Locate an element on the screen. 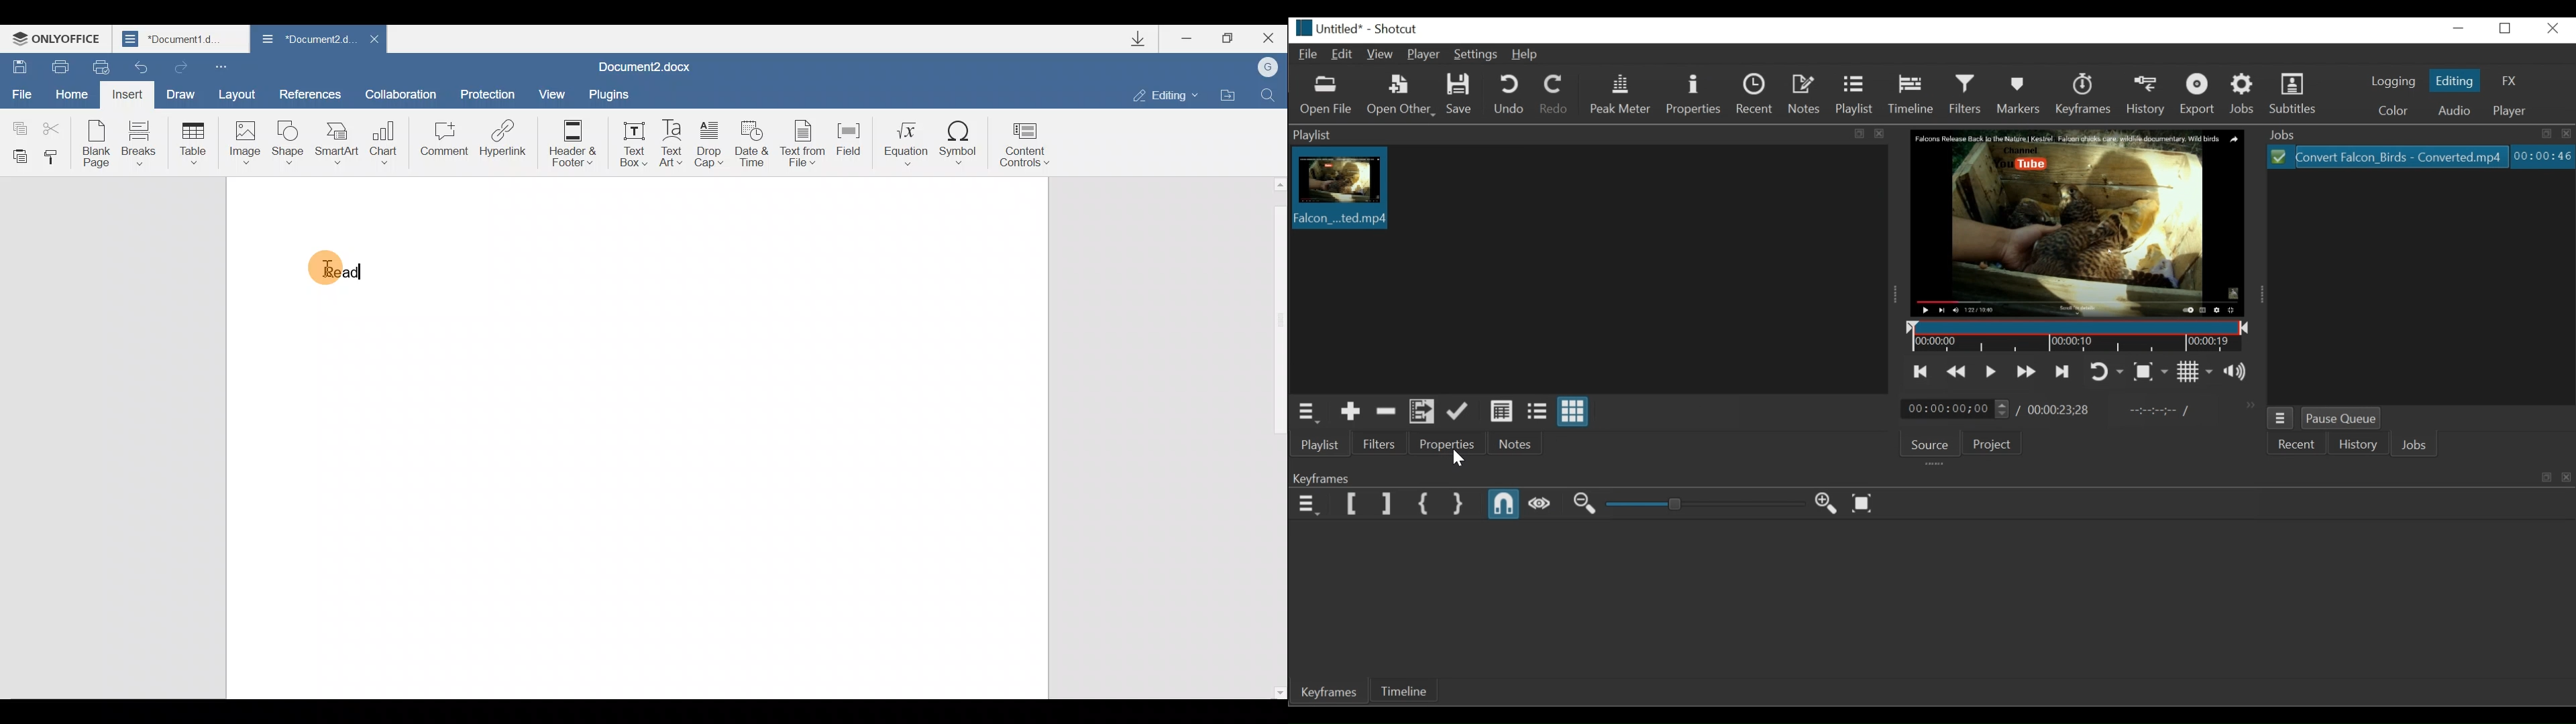 Image resolution: width=2576 pixels, height=728 pixels. Scroll bar is located at coordinates (1277, 437).